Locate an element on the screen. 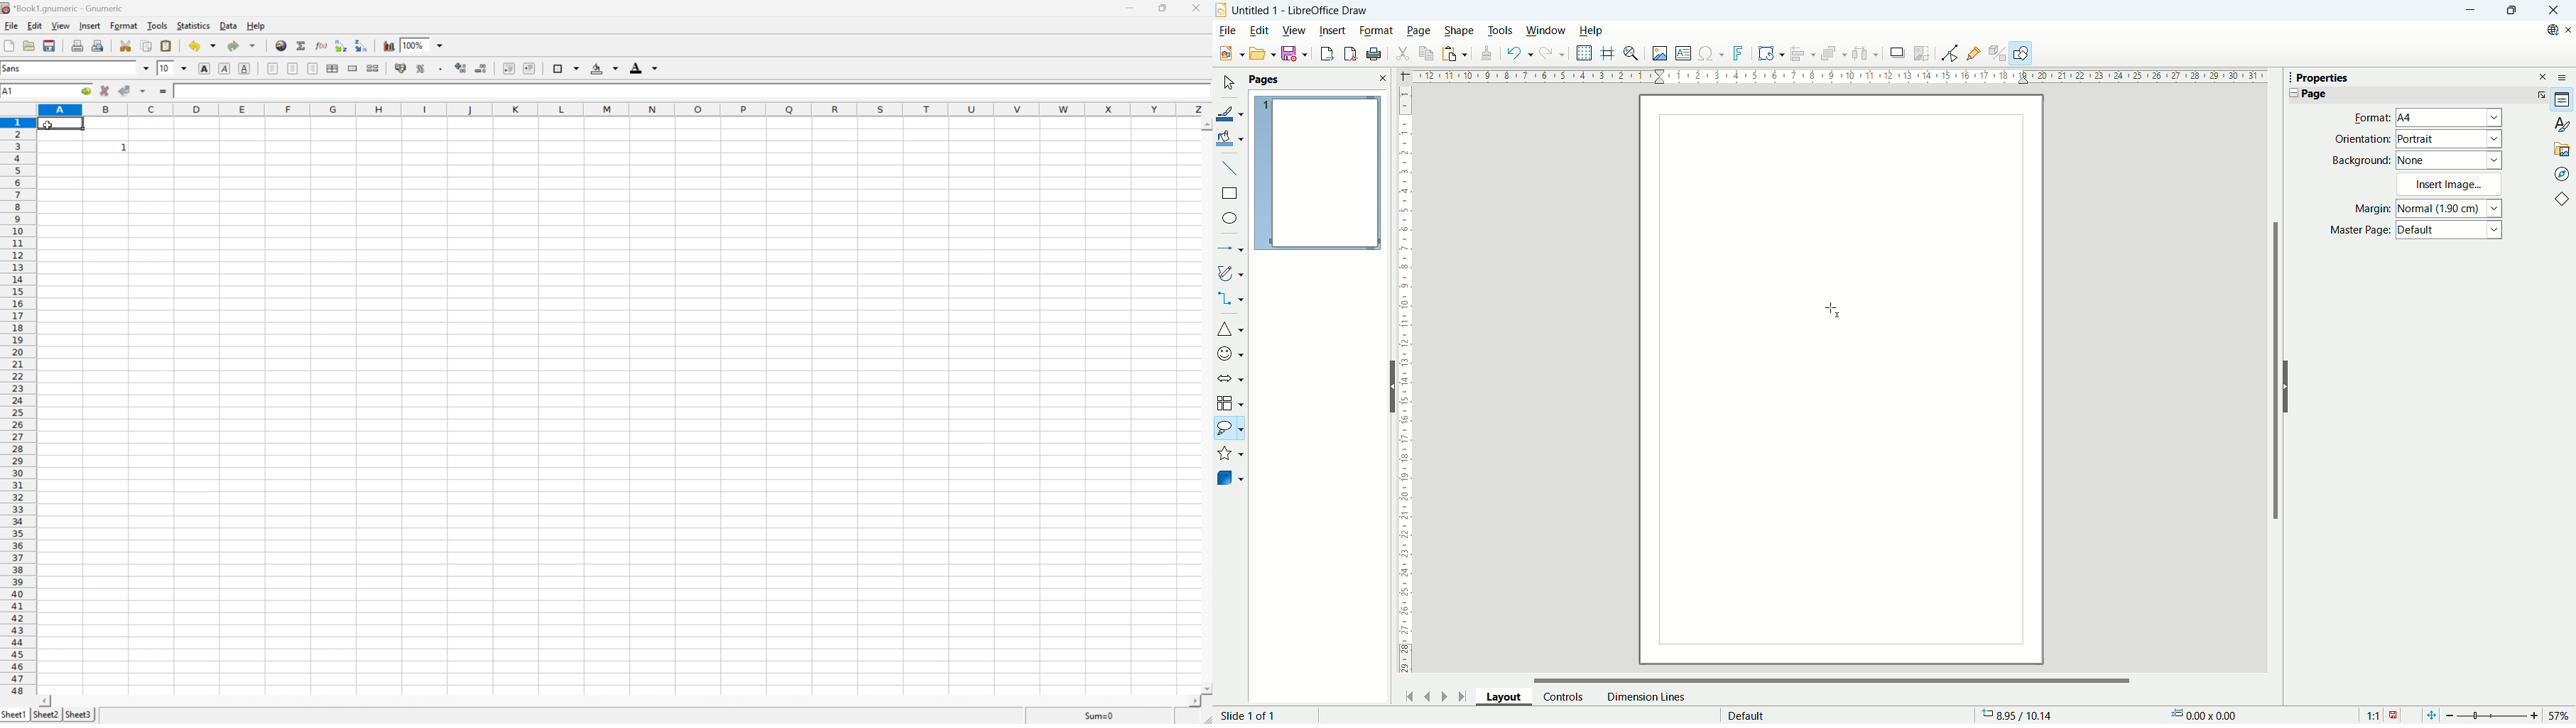 Image resolution: width=2576 pixels, height=728 pixels. Maximize is located at coordinates (2511, 11).